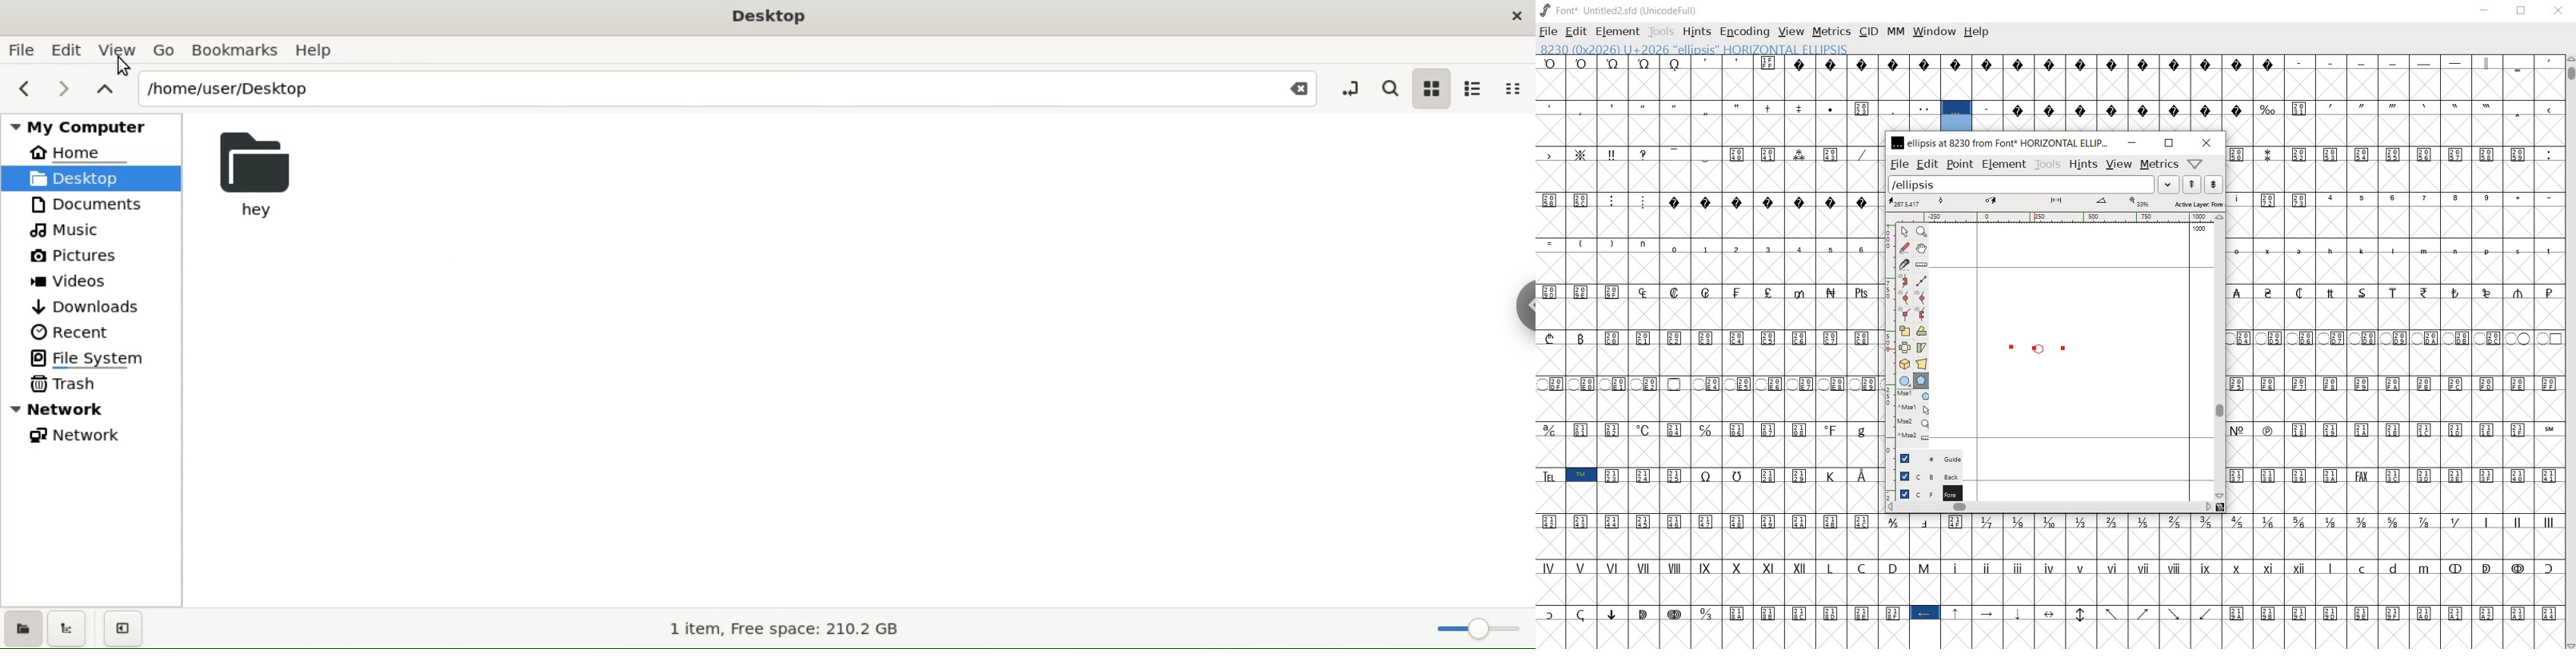  I want to click on metrics, so click(2157, 166).